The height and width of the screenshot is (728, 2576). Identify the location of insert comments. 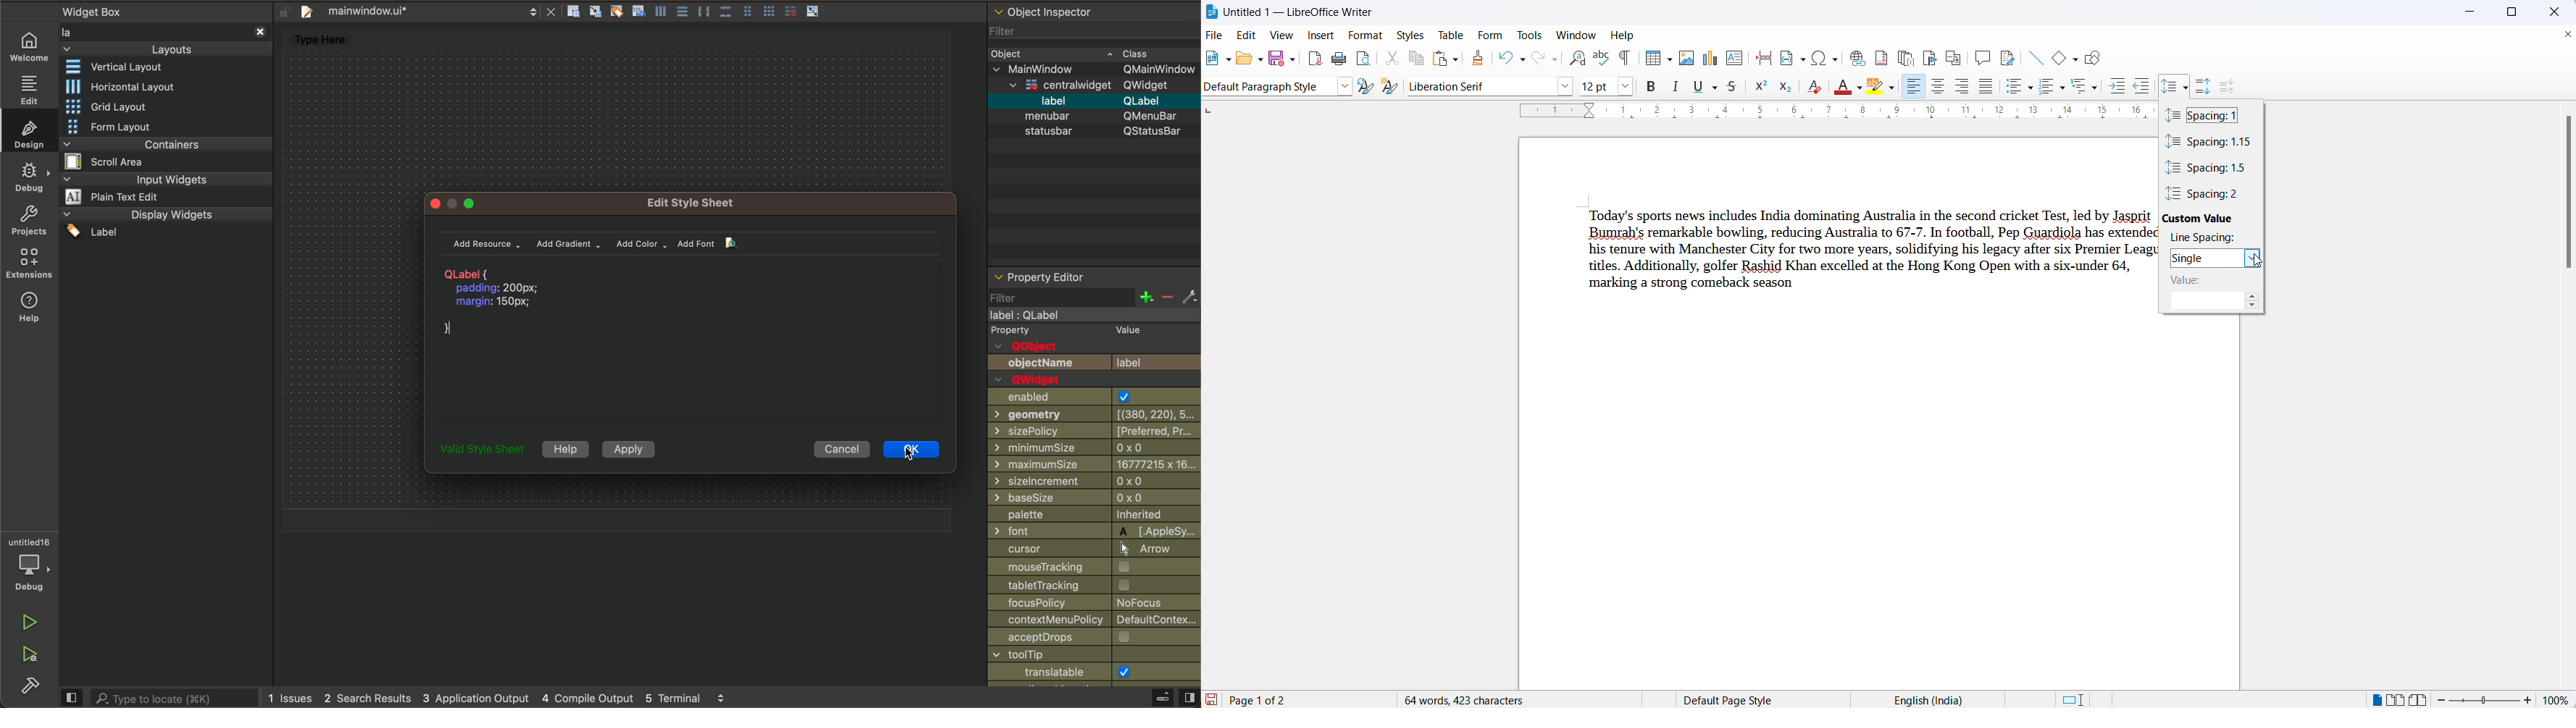
(1981, 56).